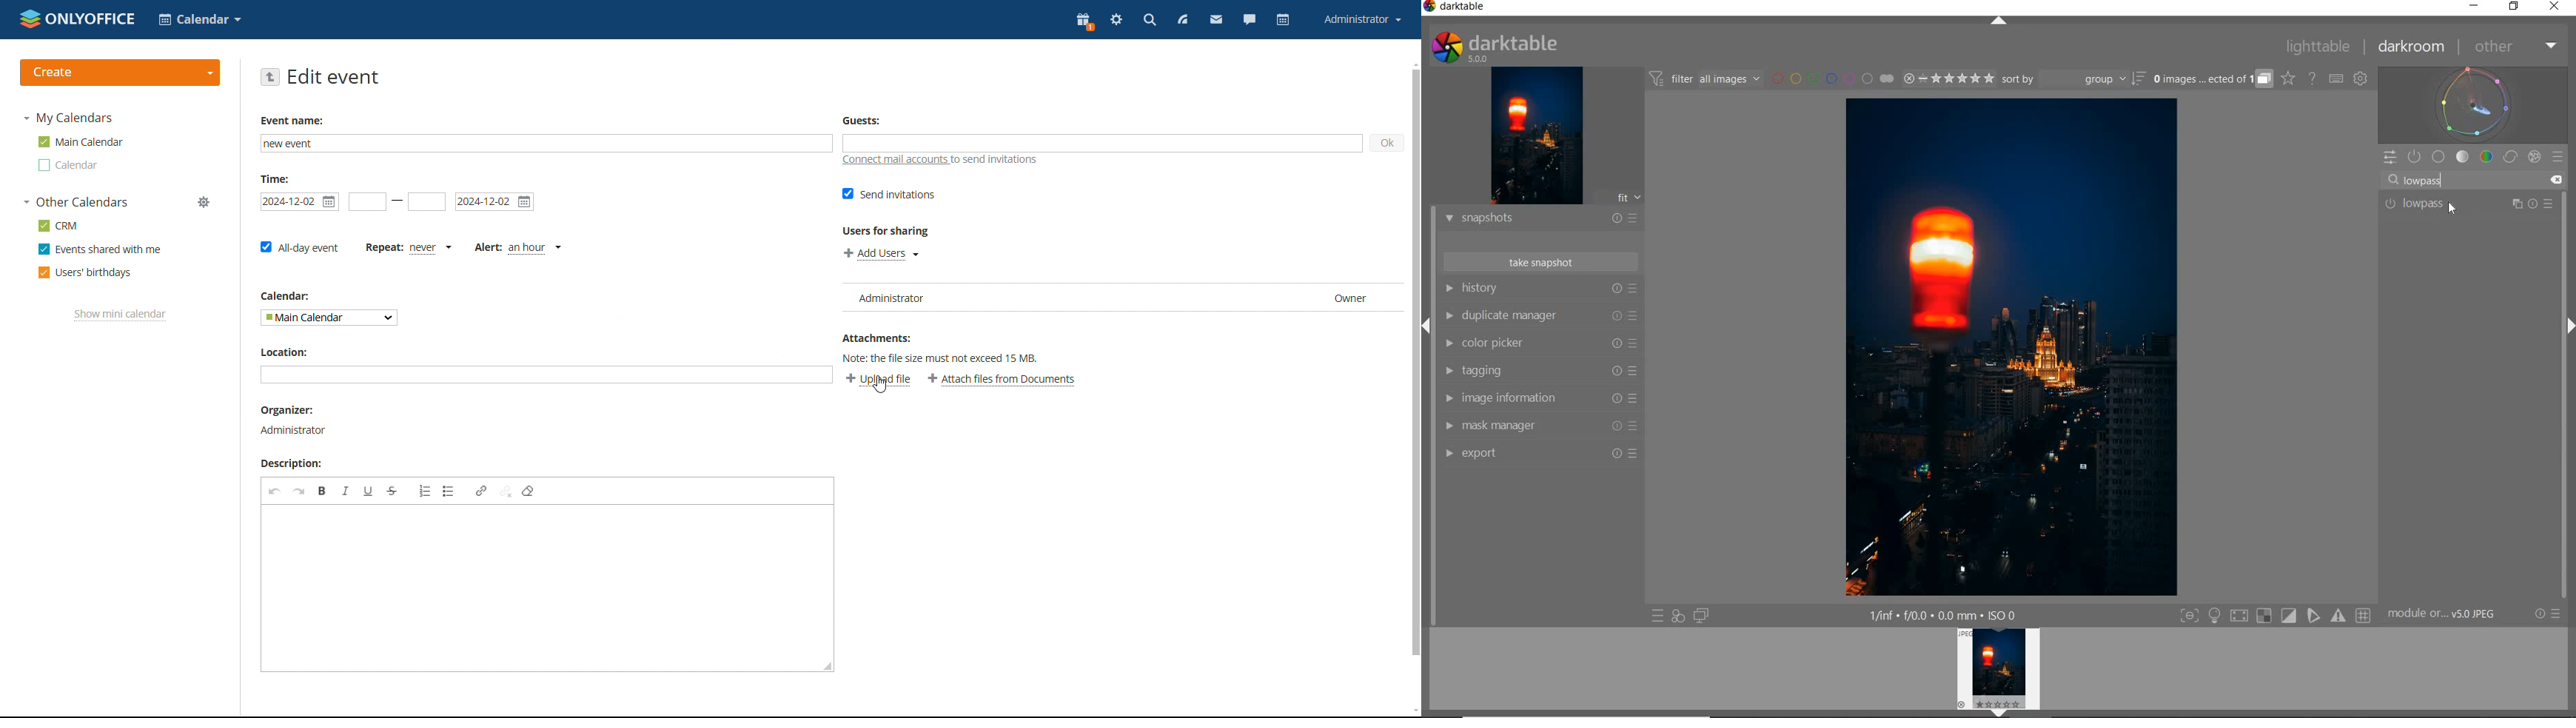 Image resolution: width=2576 pixels, height=728 pixels. I want to click on Preset and reset, so click(1635, 316).